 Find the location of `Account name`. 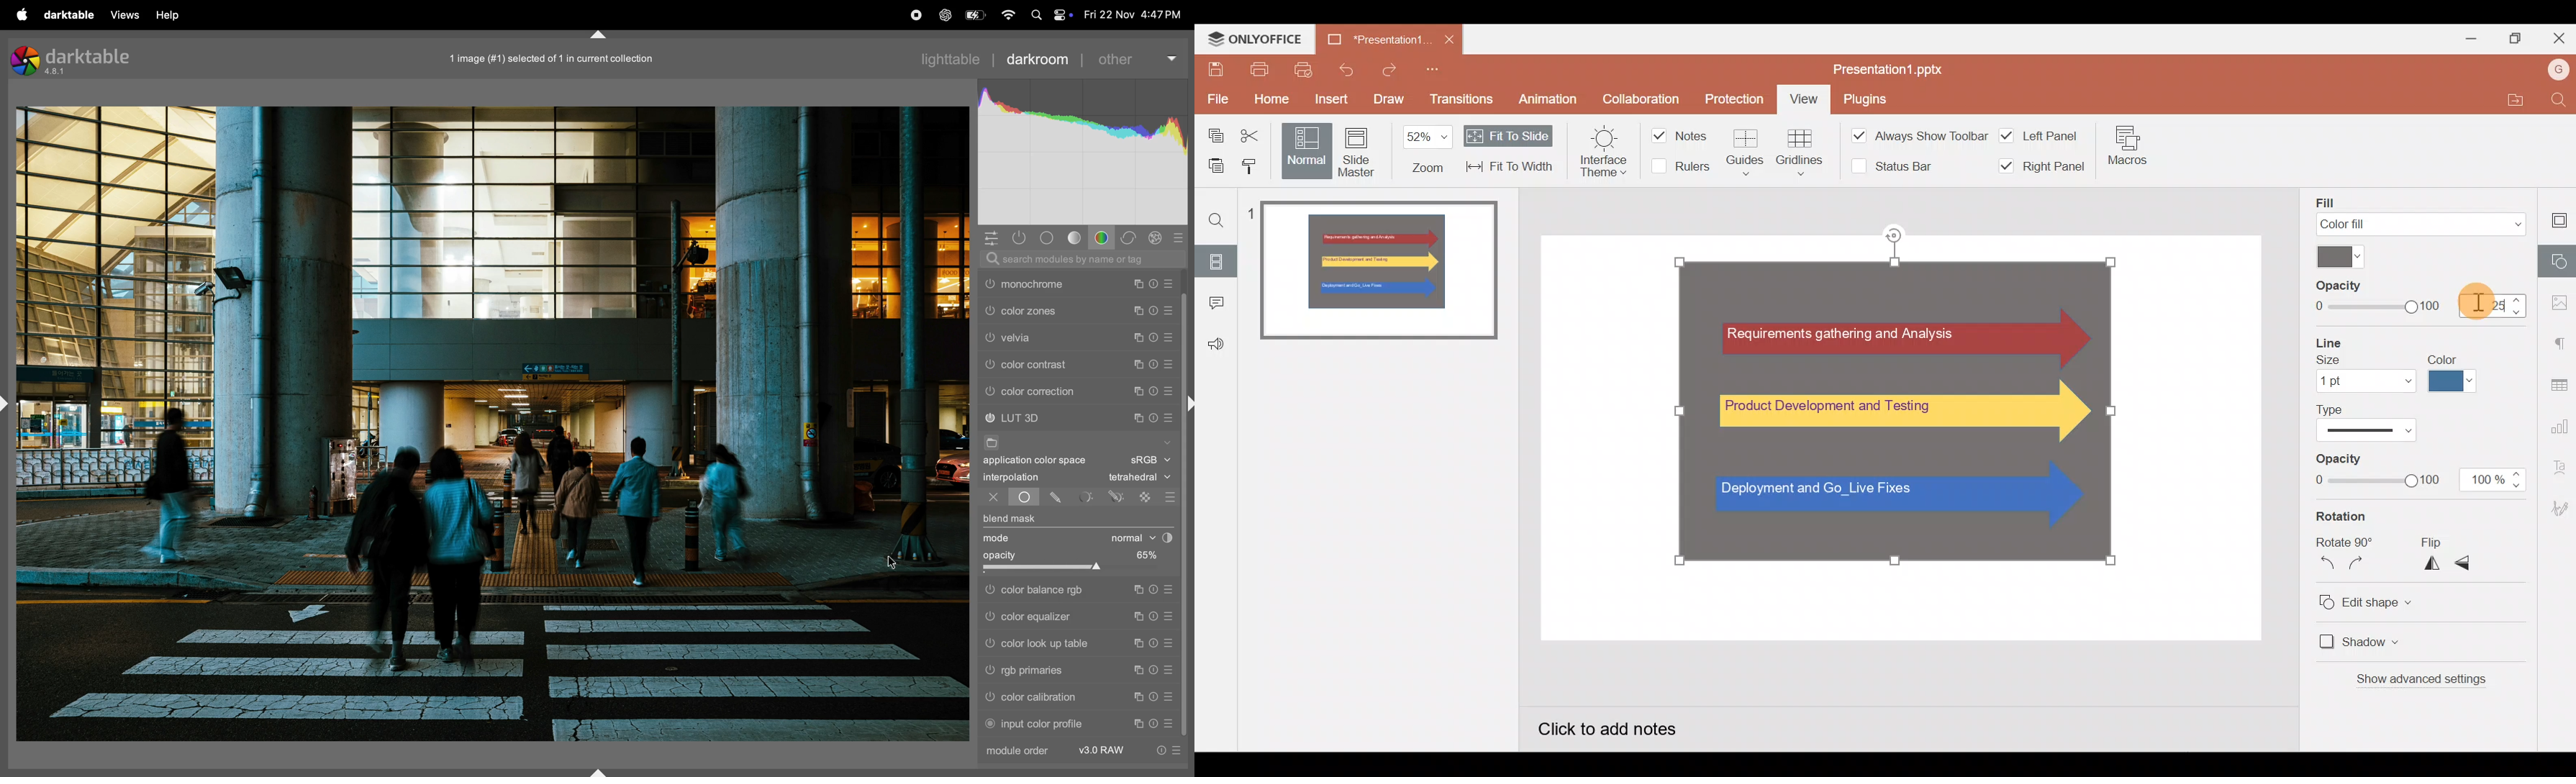

Account name is located at coordinates (2554, 71).